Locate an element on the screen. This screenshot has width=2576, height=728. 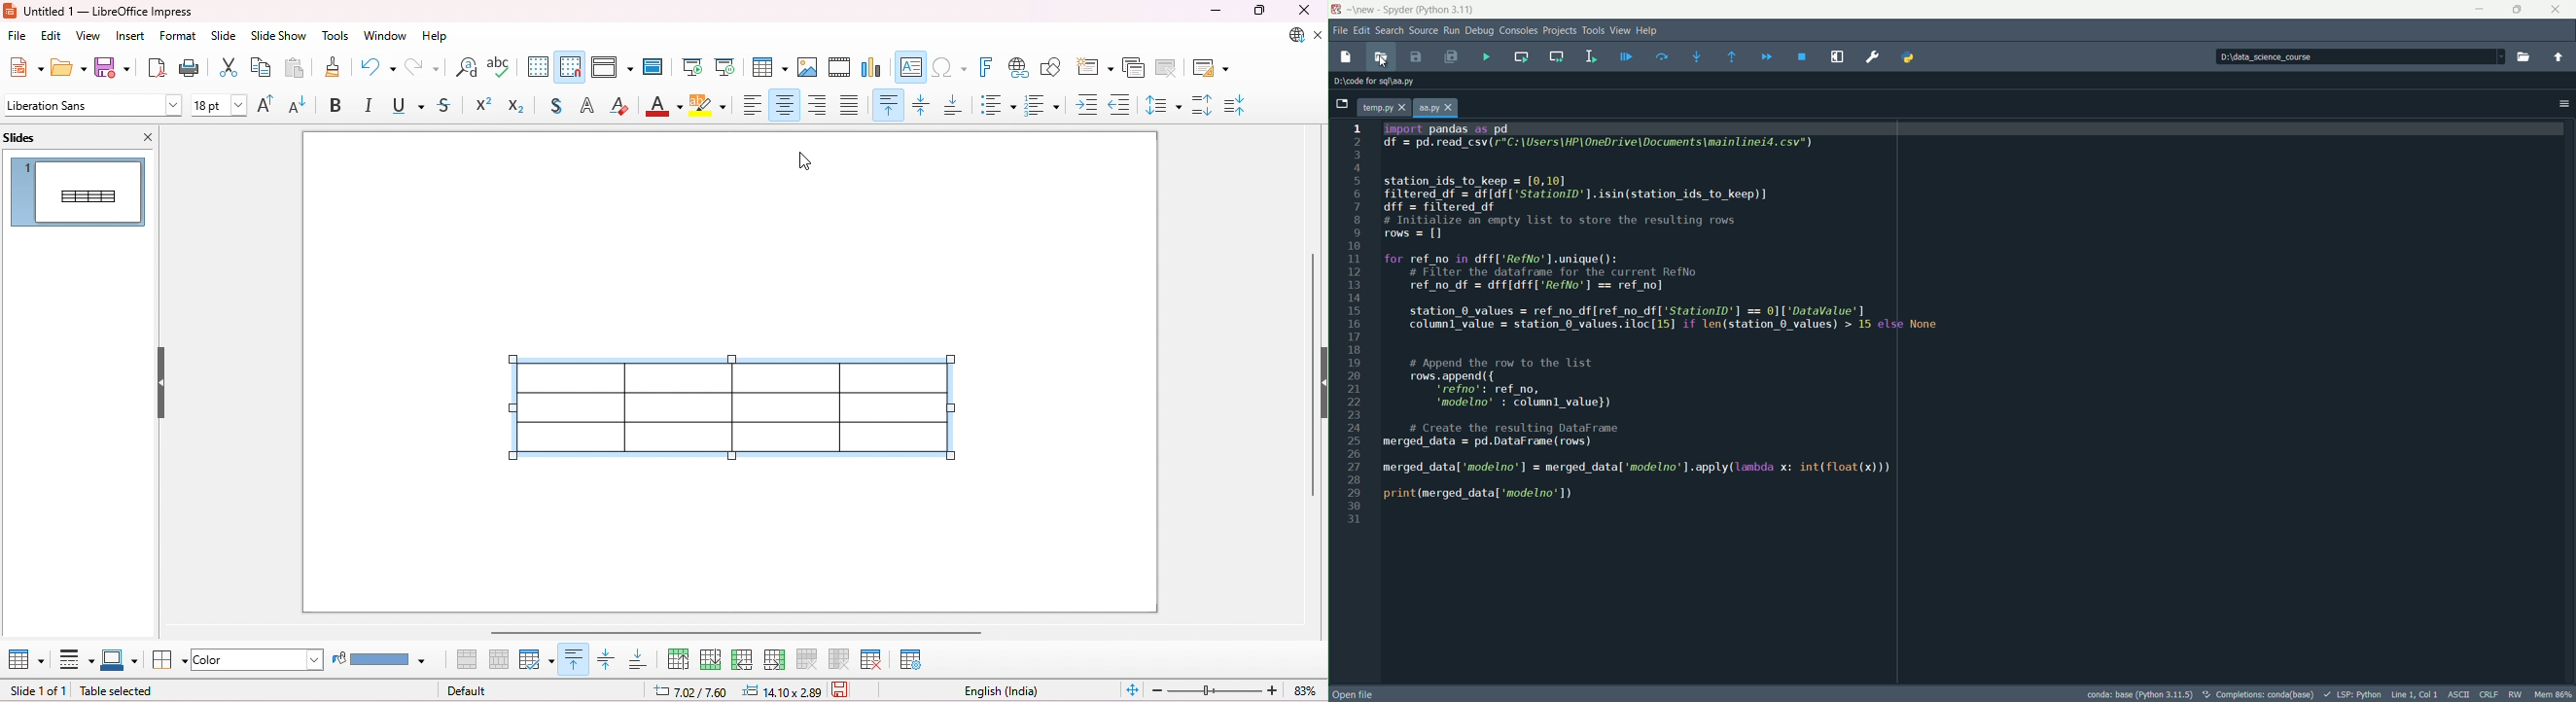
Directory is located at coordinates (1382, 82).